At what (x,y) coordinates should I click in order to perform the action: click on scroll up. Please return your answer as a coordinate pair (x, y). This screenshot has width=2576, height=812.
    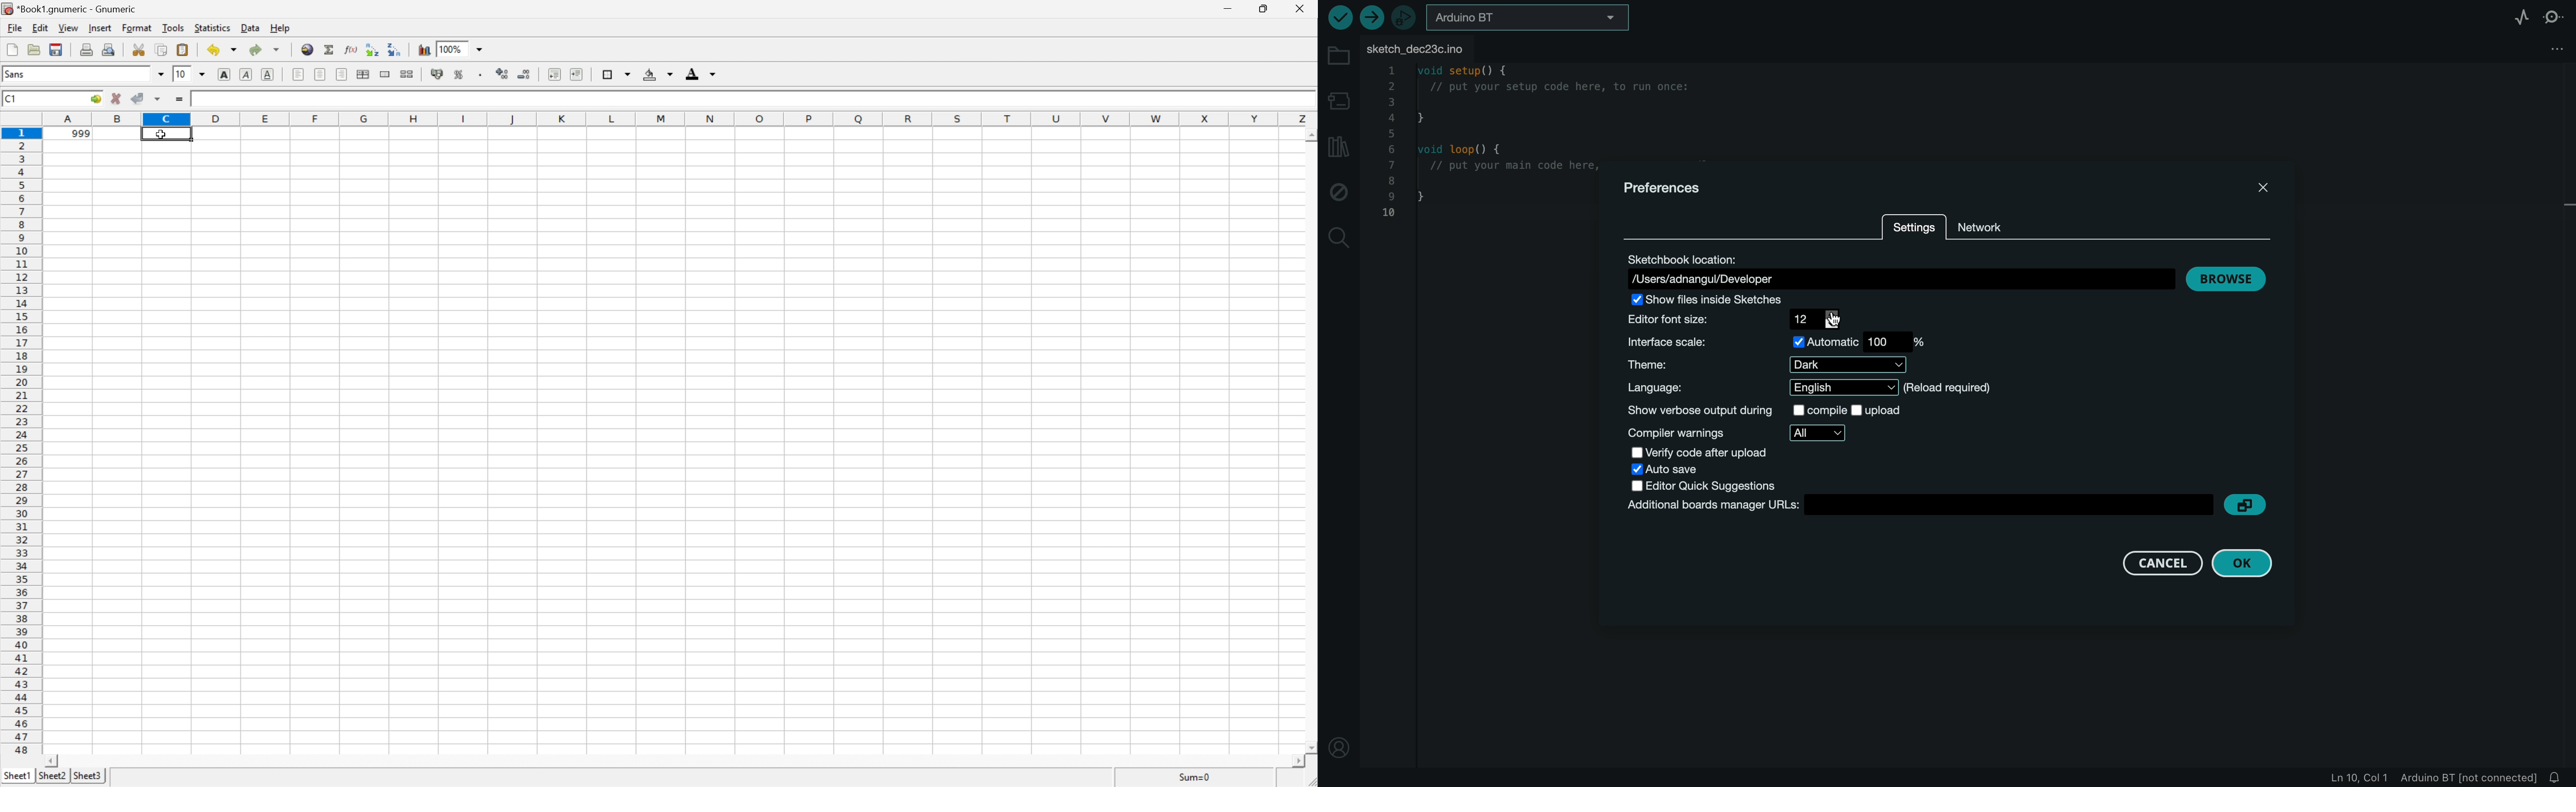
    Looking at the image, I should click on (1310, 135).